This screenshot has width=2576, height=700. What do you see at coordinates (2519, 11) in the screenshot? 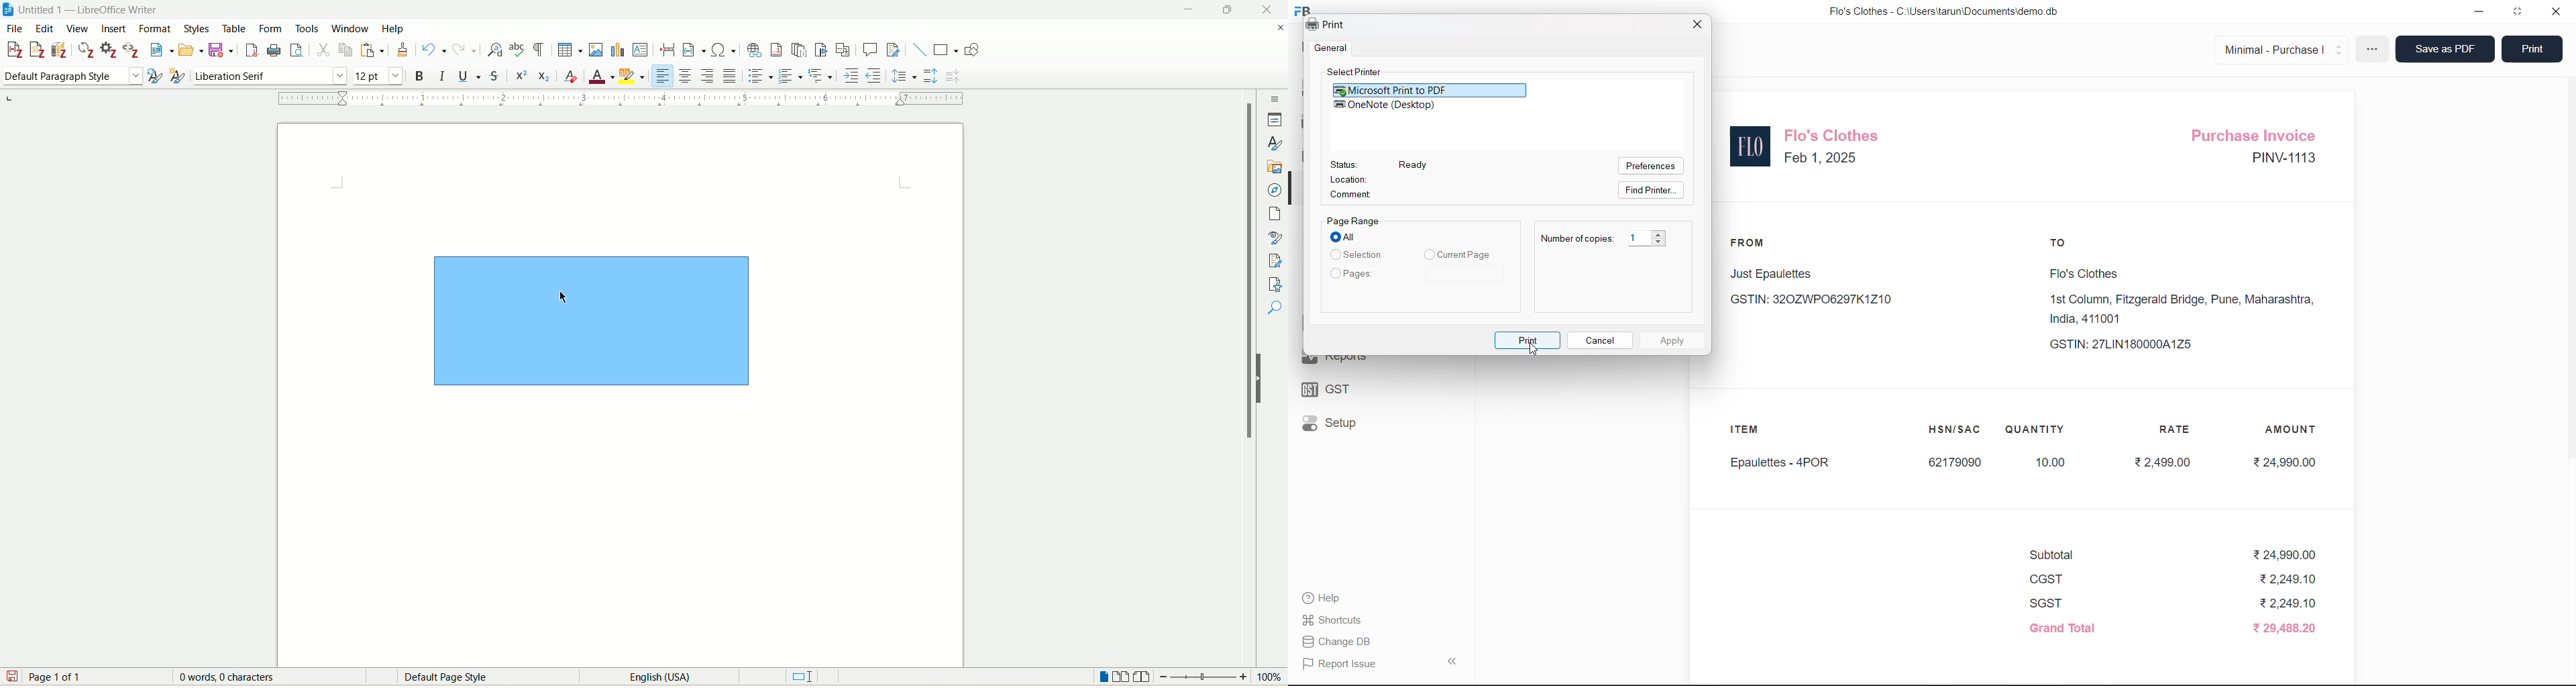
I see `window mode` at bounding box center [2519, 11].